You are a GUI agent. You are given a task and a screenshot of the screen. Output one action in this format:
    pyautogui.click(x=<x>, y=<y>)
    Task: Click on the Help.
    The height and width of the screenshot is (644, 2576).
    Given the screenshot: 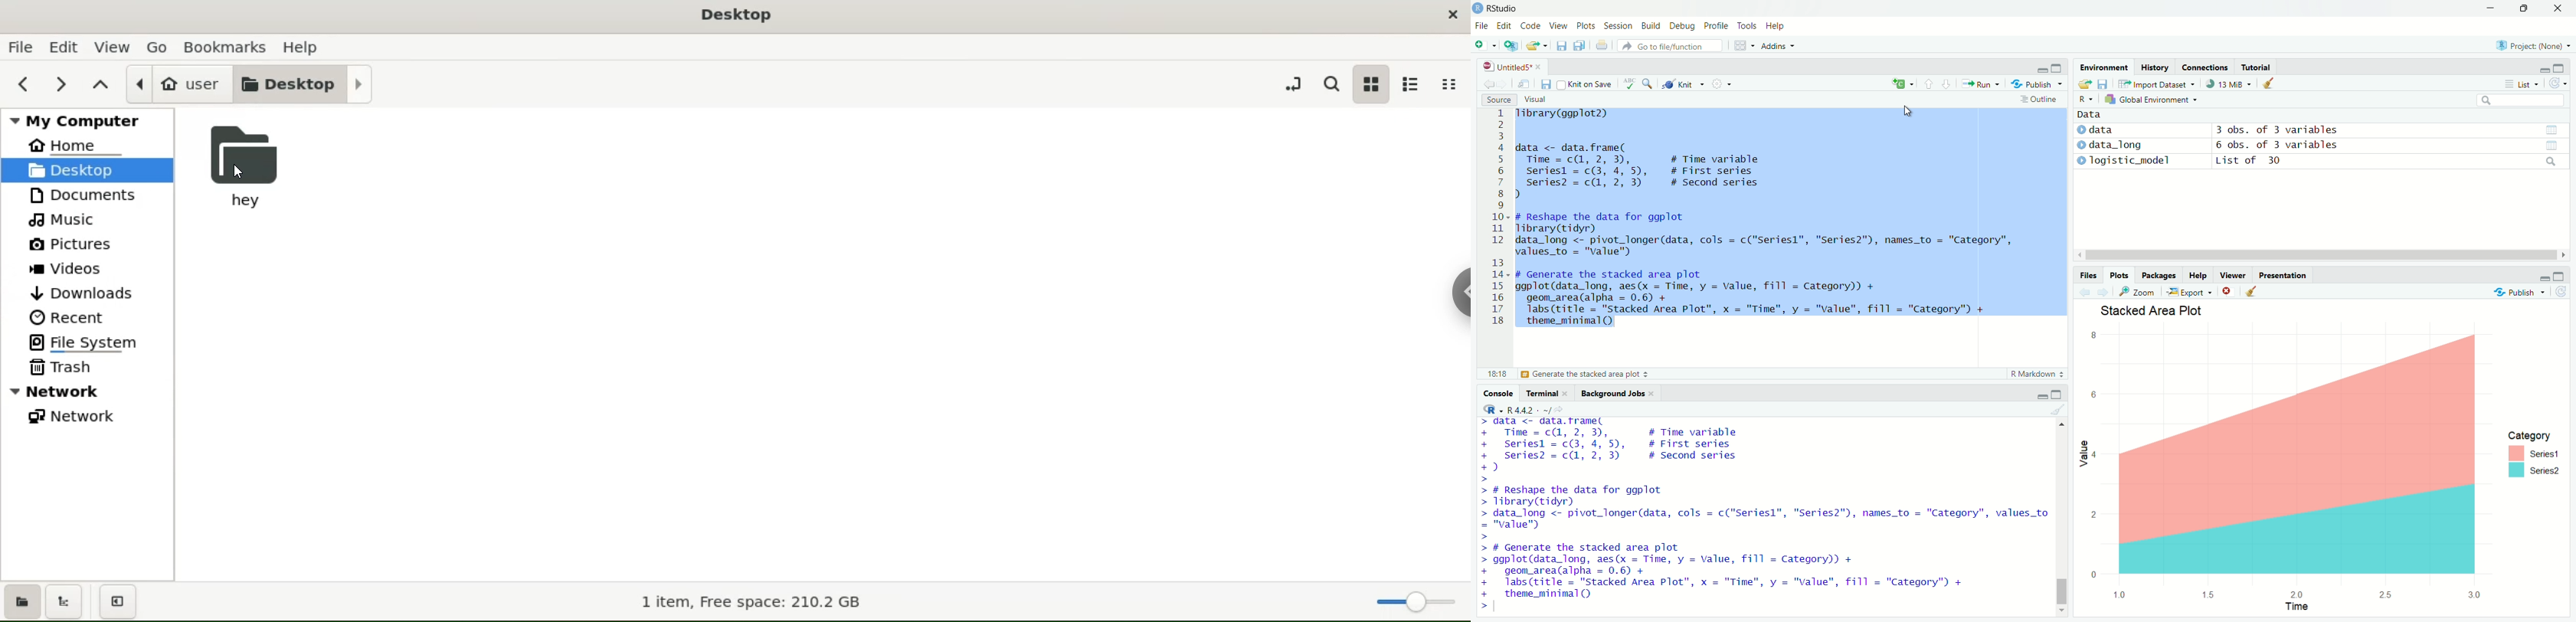 What is the action you would take?
    pyautogui.click(x=2198, y=275)
    